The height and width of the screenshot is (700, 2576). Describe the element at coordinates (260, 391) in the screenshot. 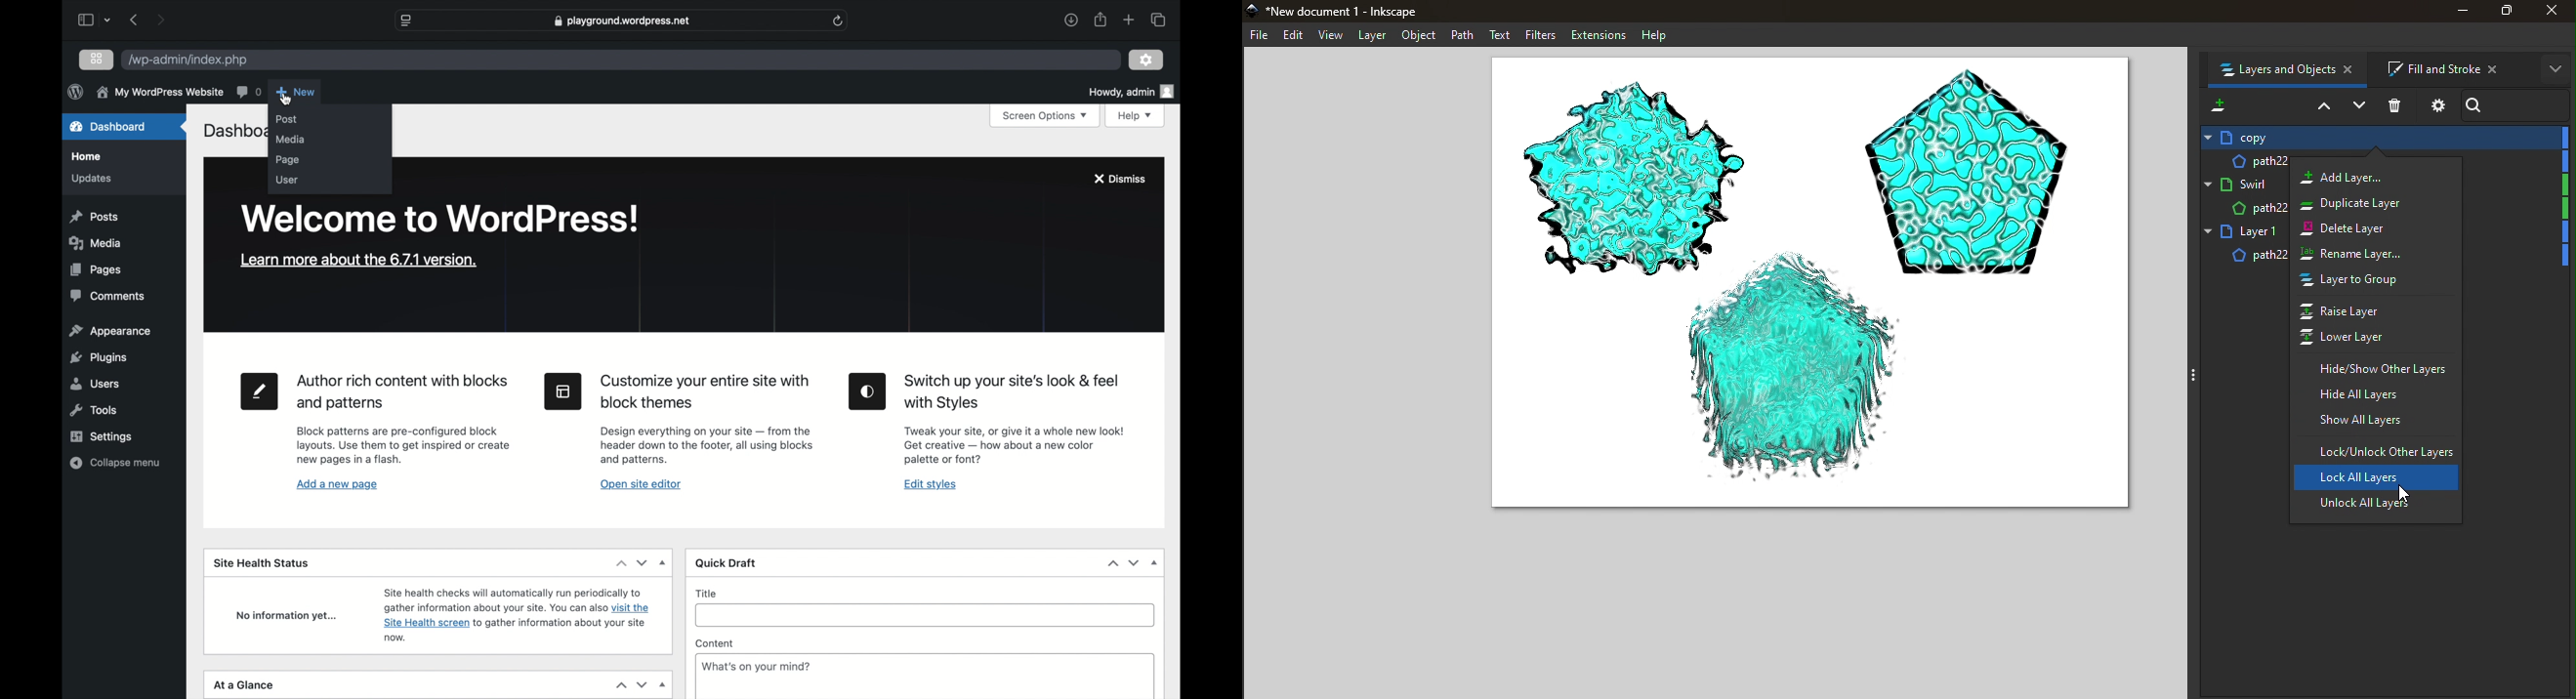

I see `new page` at that location.